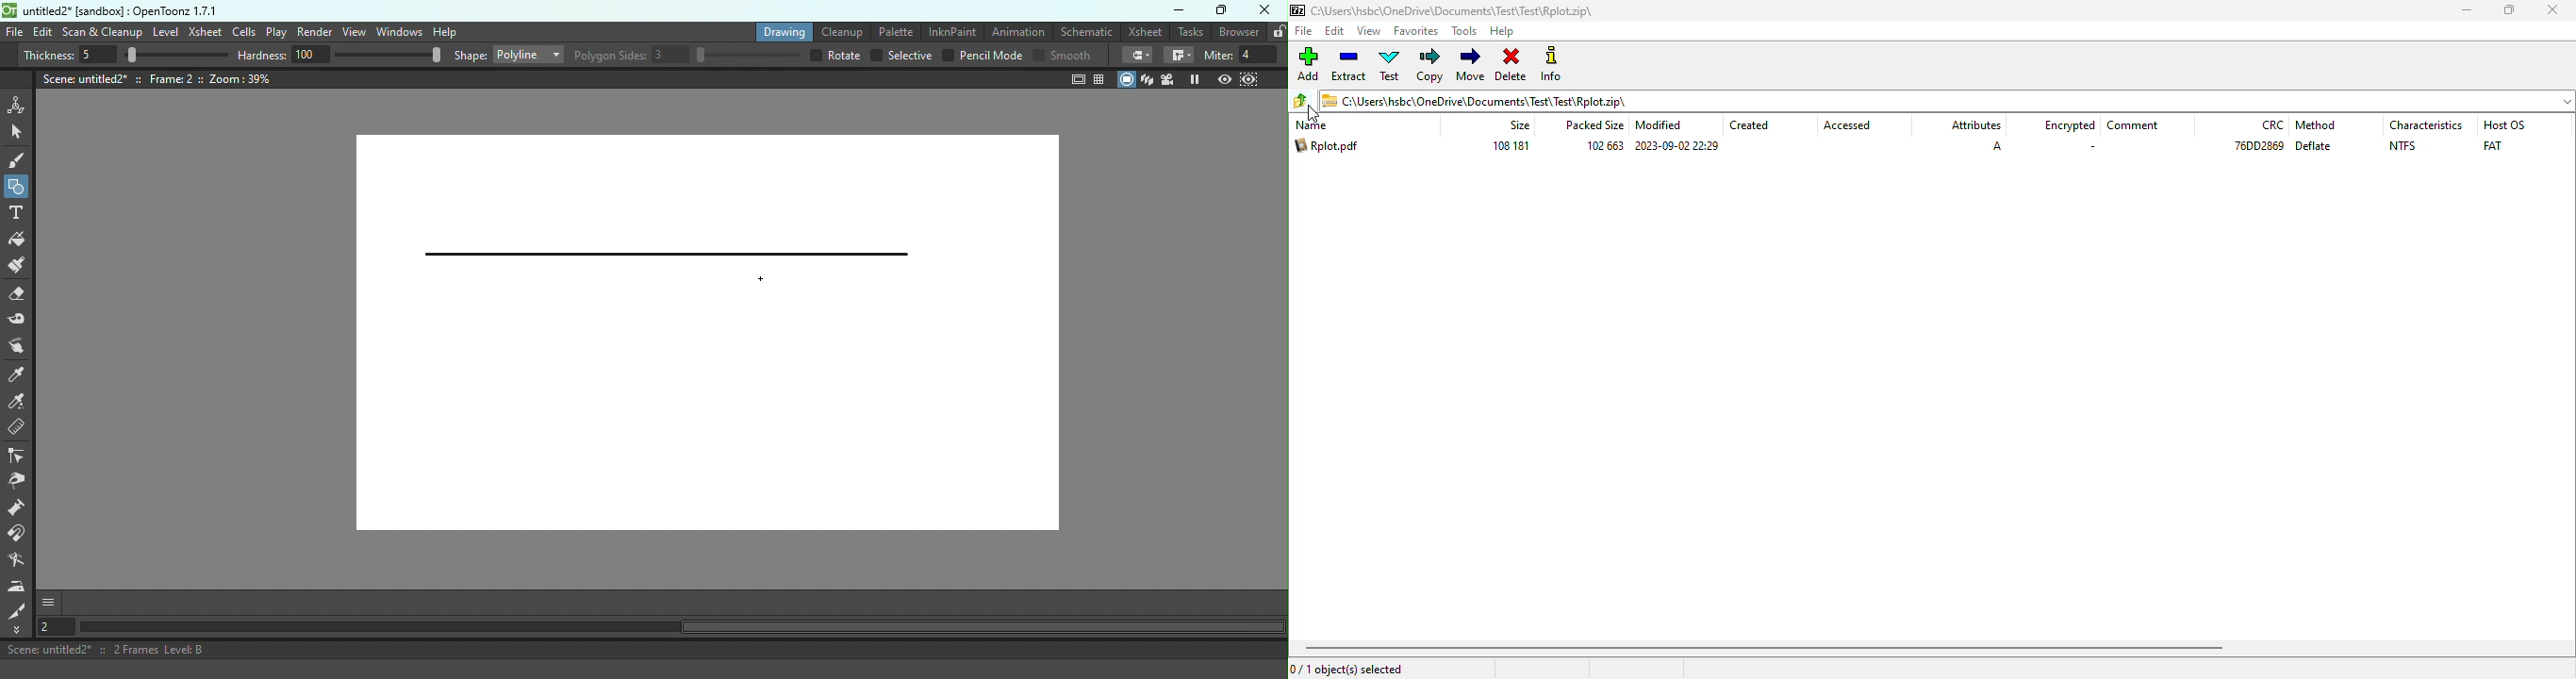  Describe the element at coordinates (1605, 145) in the screenshot. I see `102 663` at that location.